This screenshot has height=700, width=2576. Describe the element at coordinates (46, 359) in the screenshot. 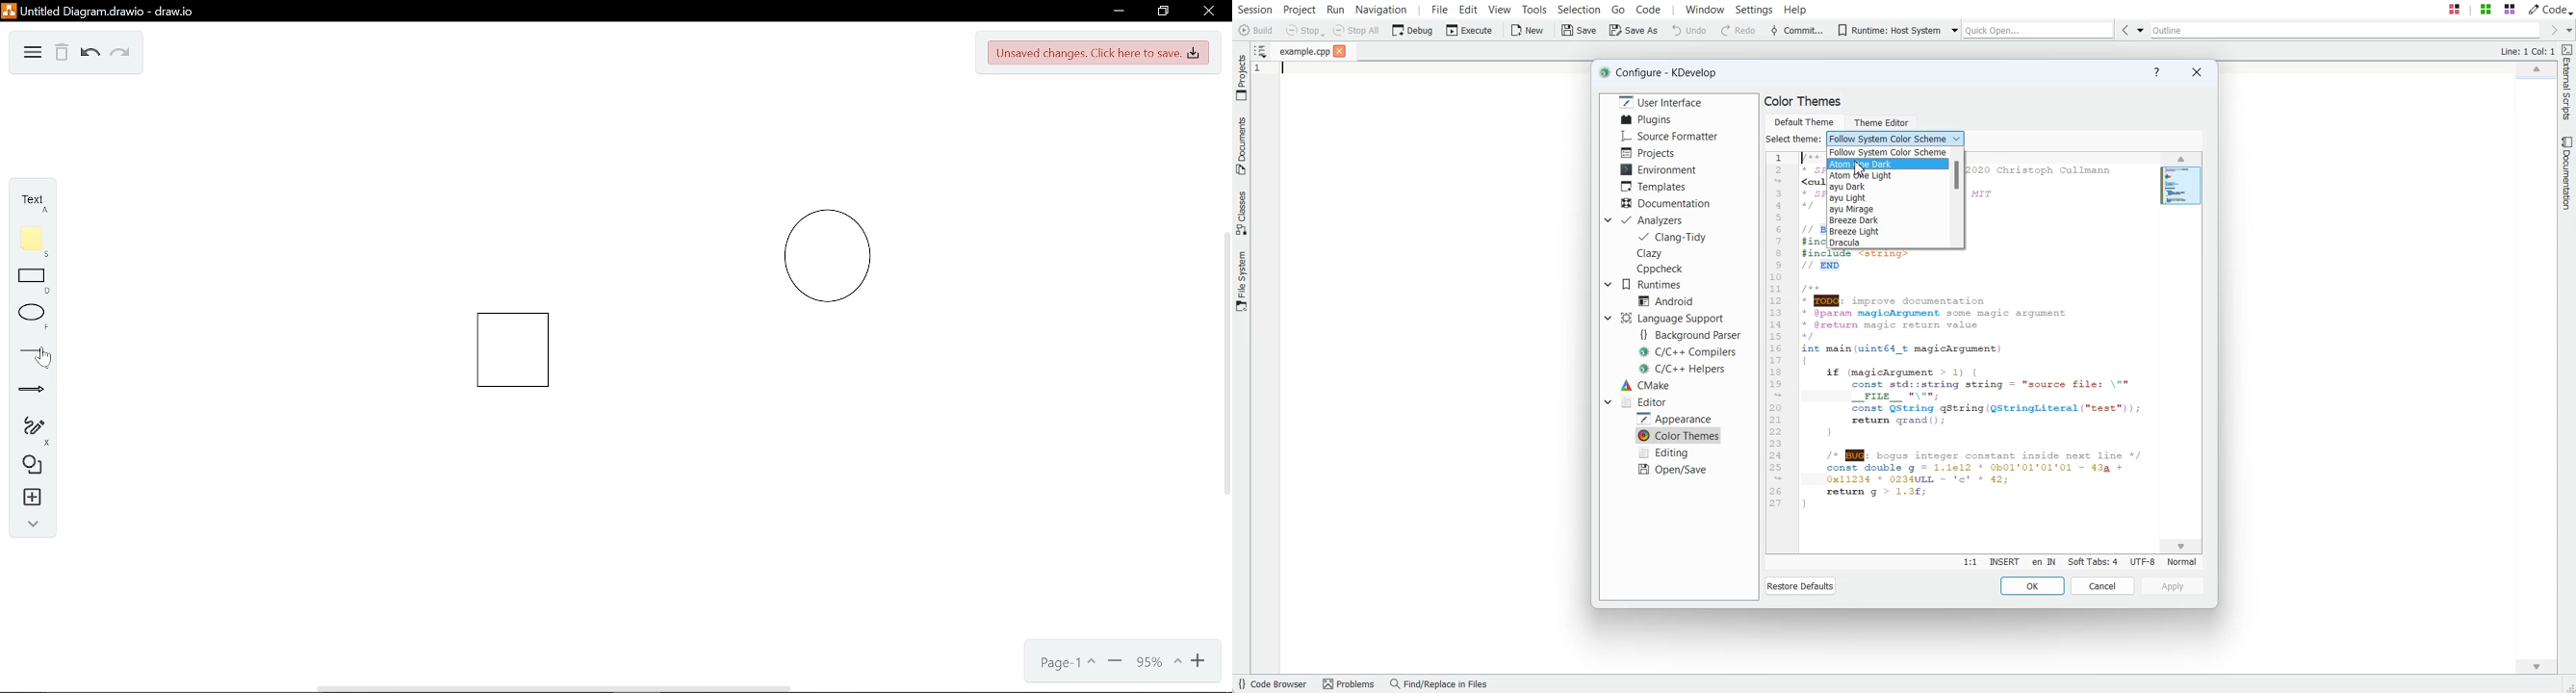

I see `cursor` at that location.